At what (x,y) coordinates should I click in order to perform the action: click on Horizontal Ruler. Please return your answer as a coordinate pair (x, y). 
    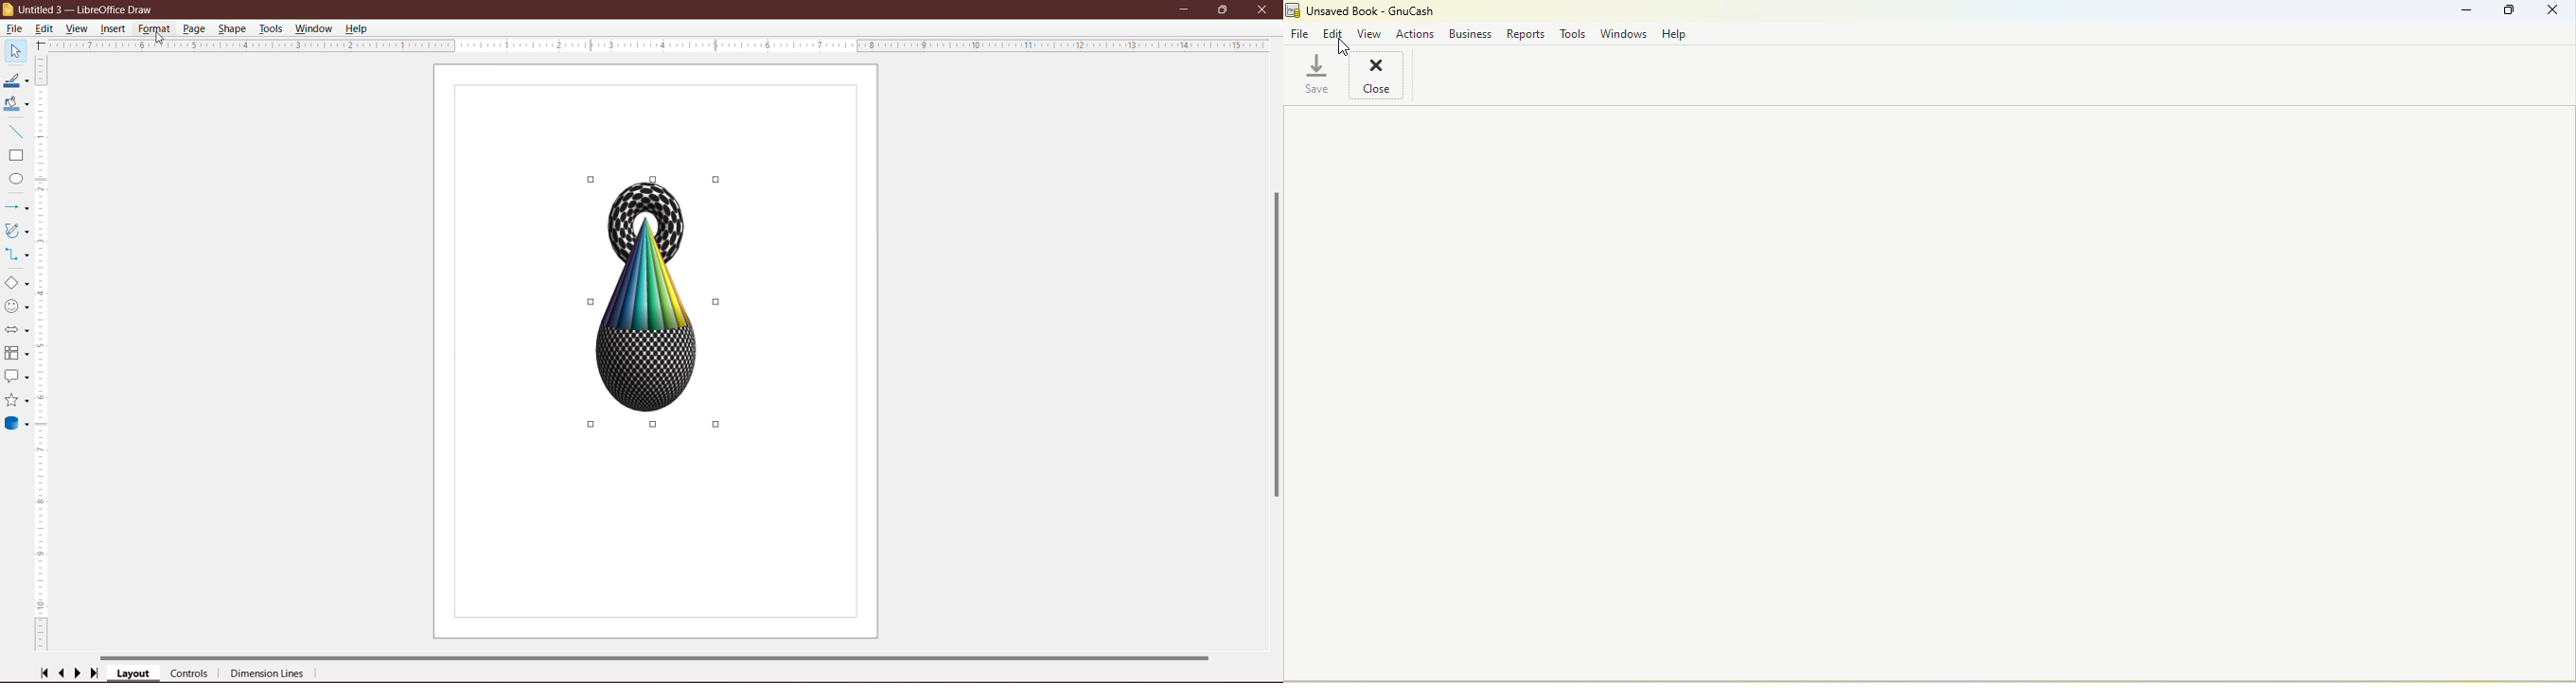
    Looking at the image, I should click on (657, 46).